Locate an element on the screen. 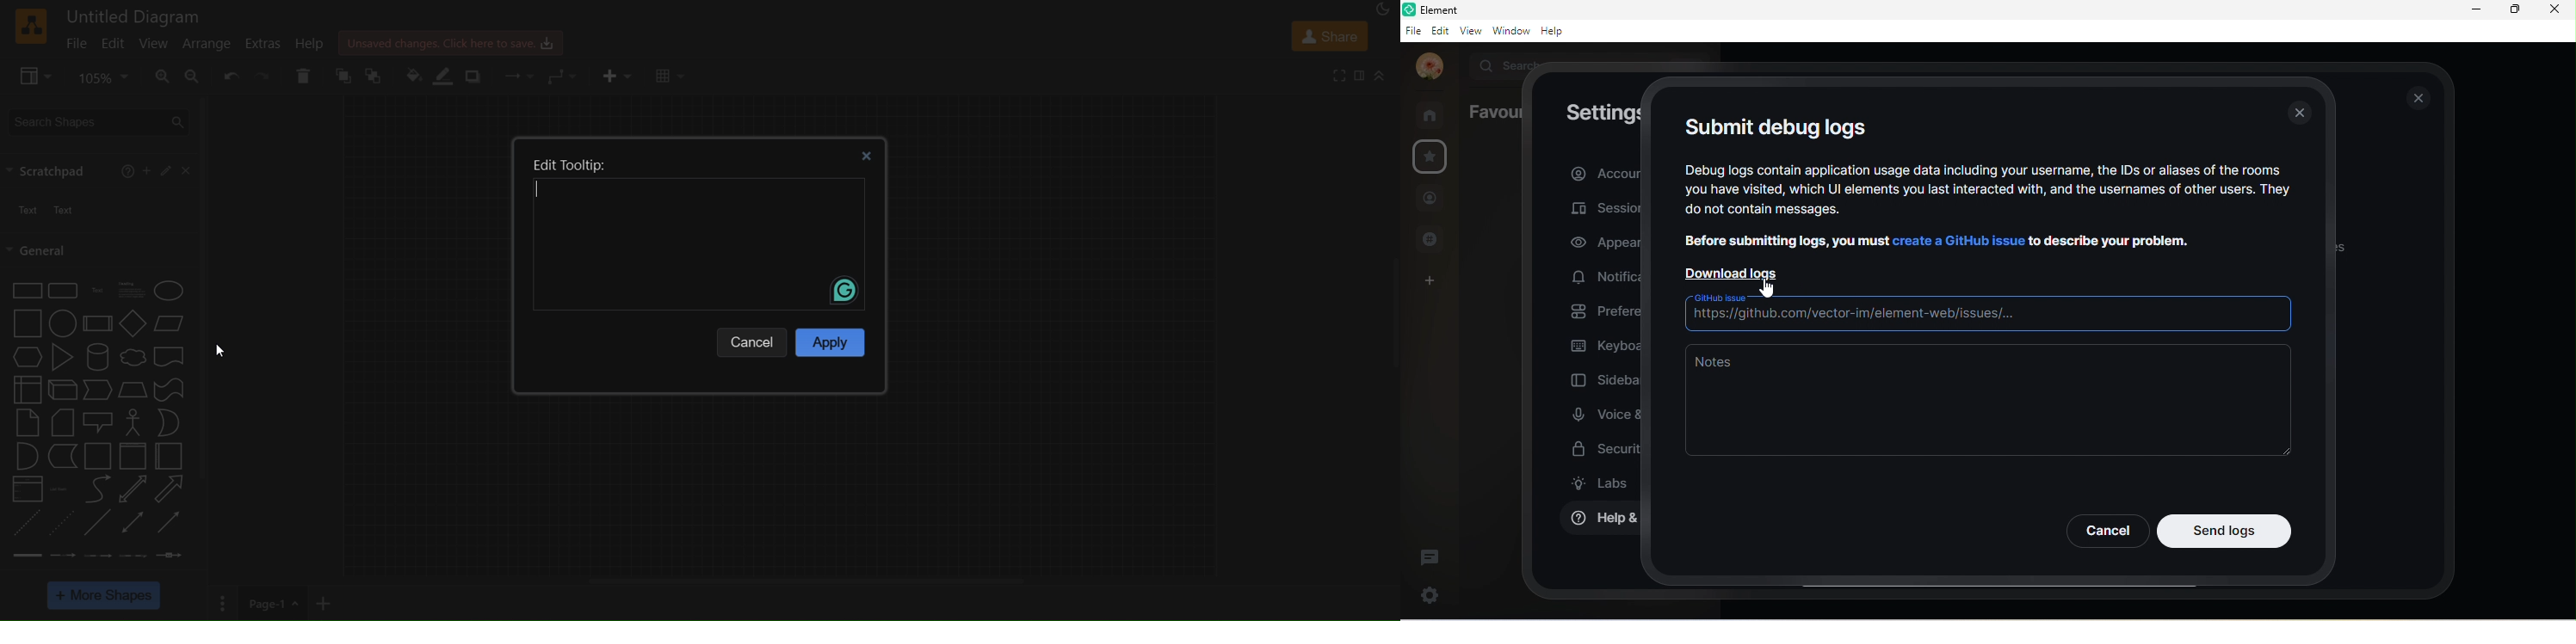 This screenshot has width=2576, height=644. file is located at coordinates (1413, 31).